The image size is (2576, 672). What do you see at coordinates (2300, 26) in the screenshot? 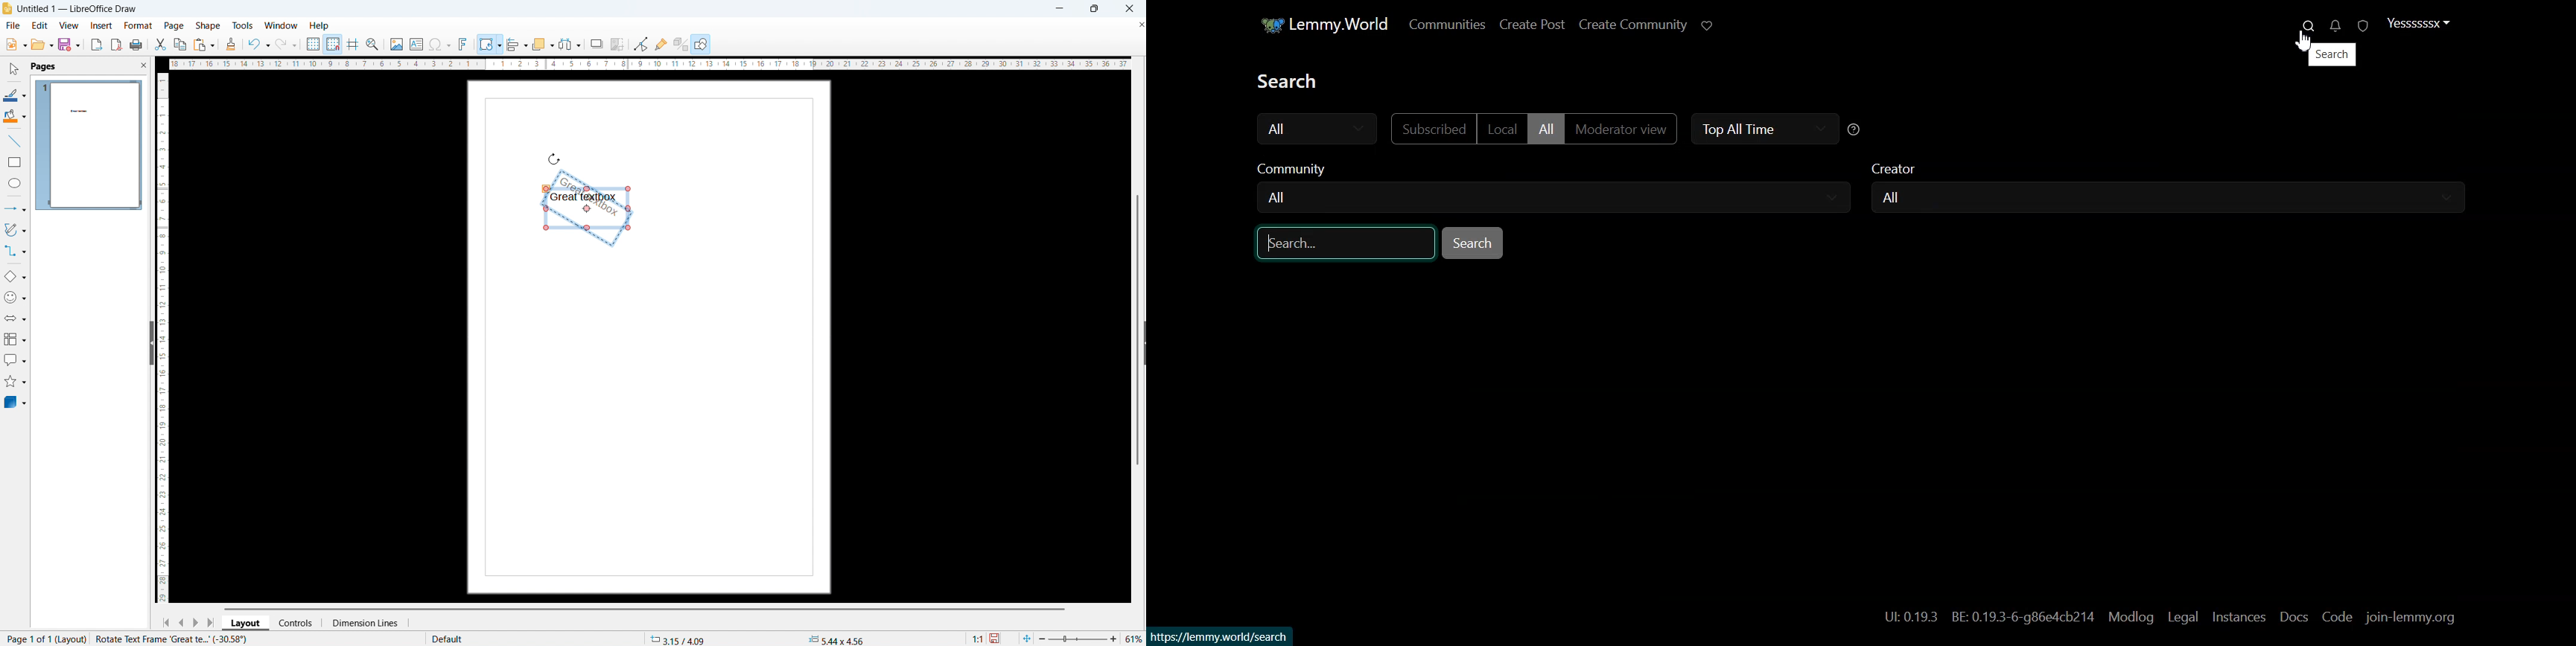
I see `Search` at bounding box center [2300, 26].